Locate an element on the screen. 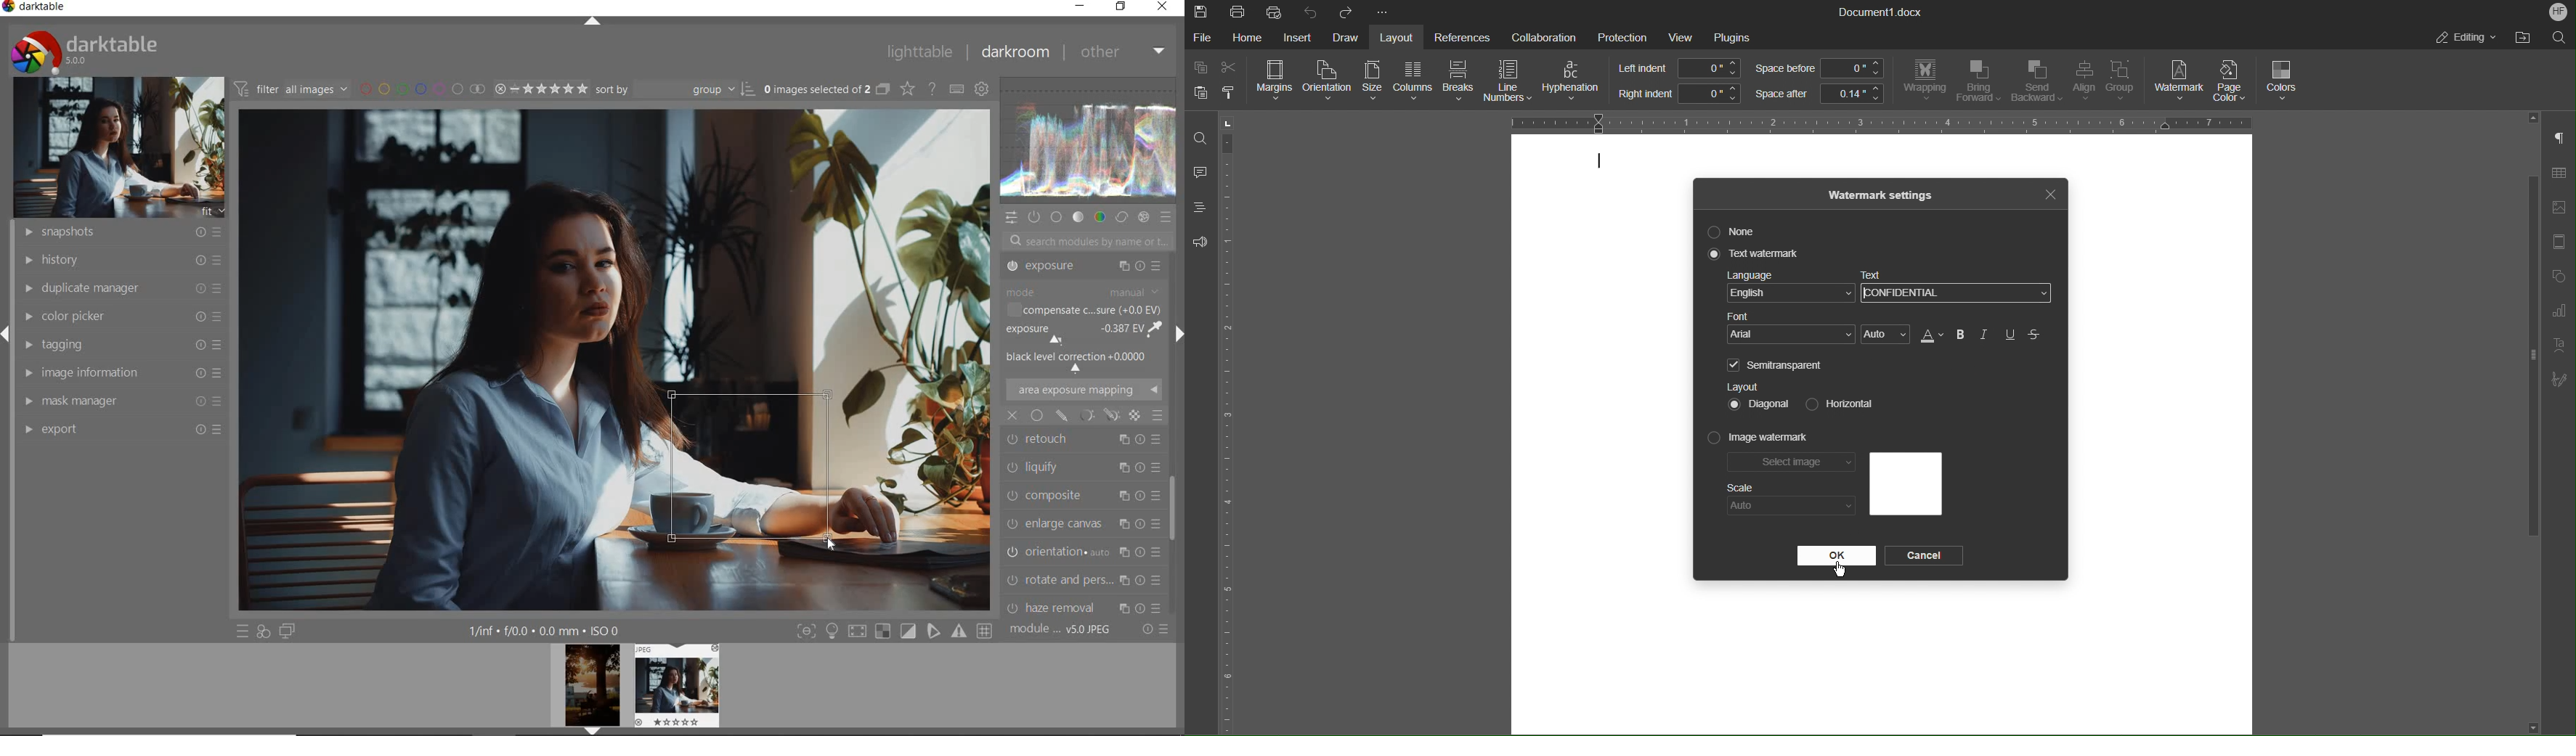 The image size is (2576, 756). Signature is located at coordinates (2559, 380).